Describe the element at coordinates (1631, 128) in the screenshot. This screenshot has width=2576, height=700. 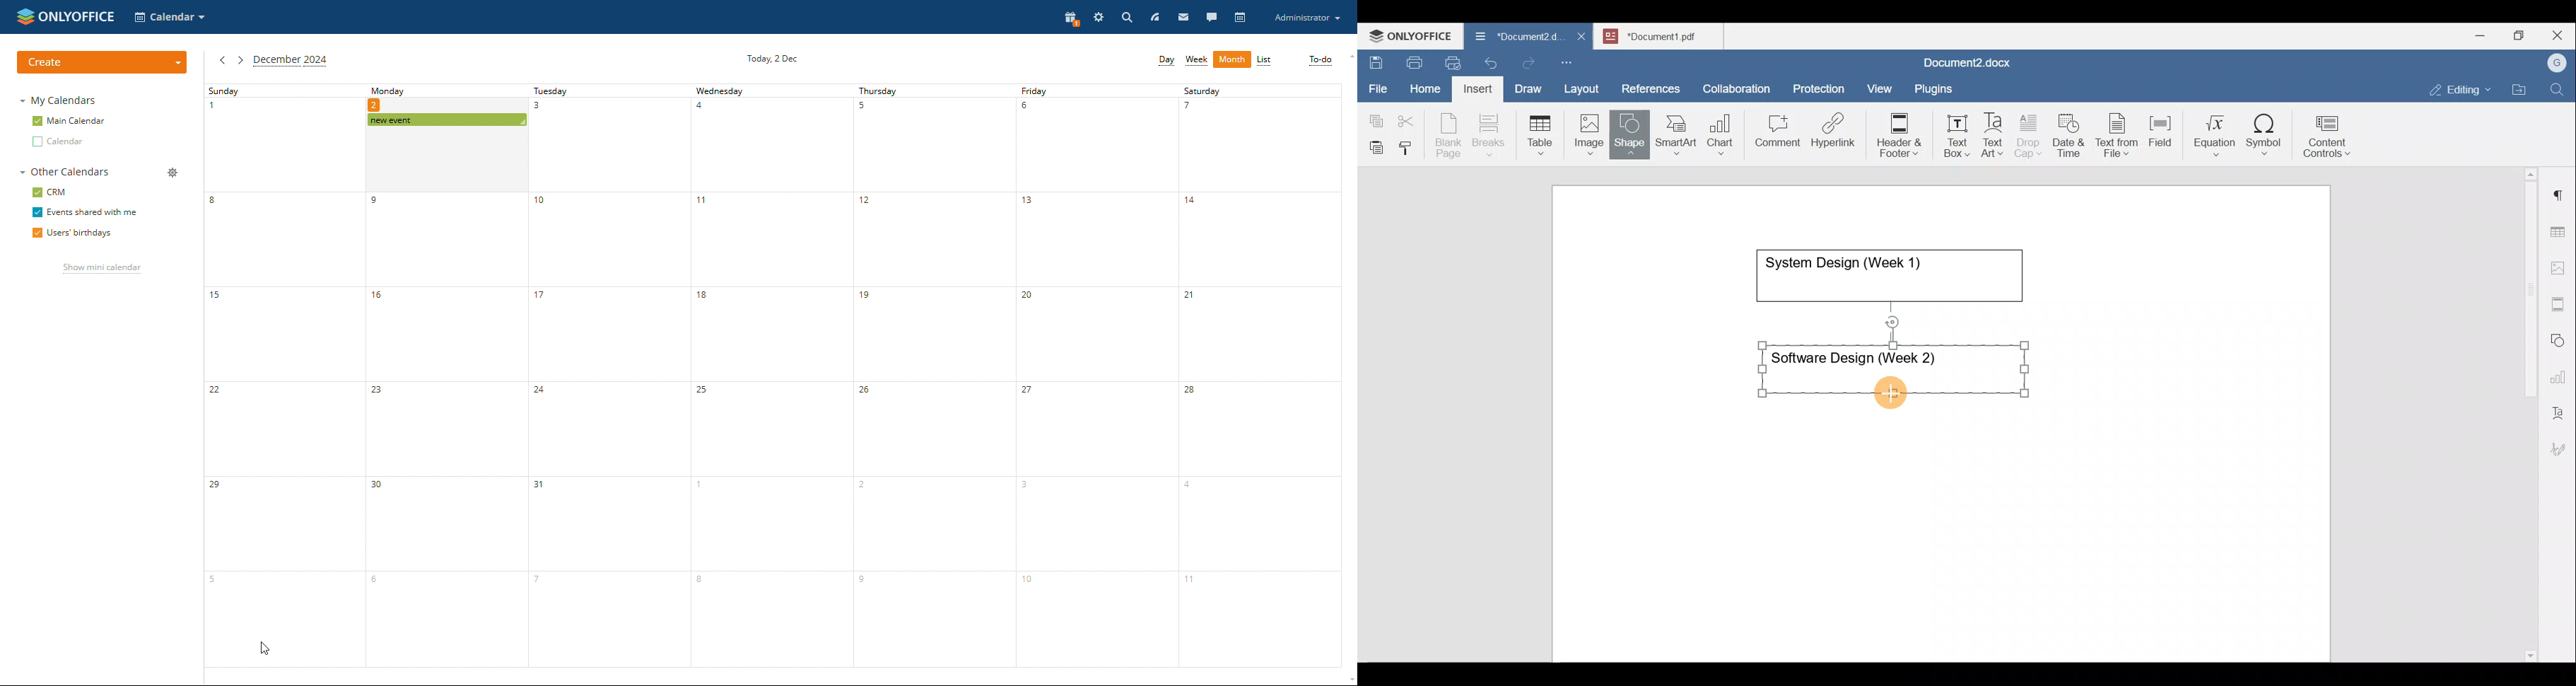
I see `Shape` at that location.